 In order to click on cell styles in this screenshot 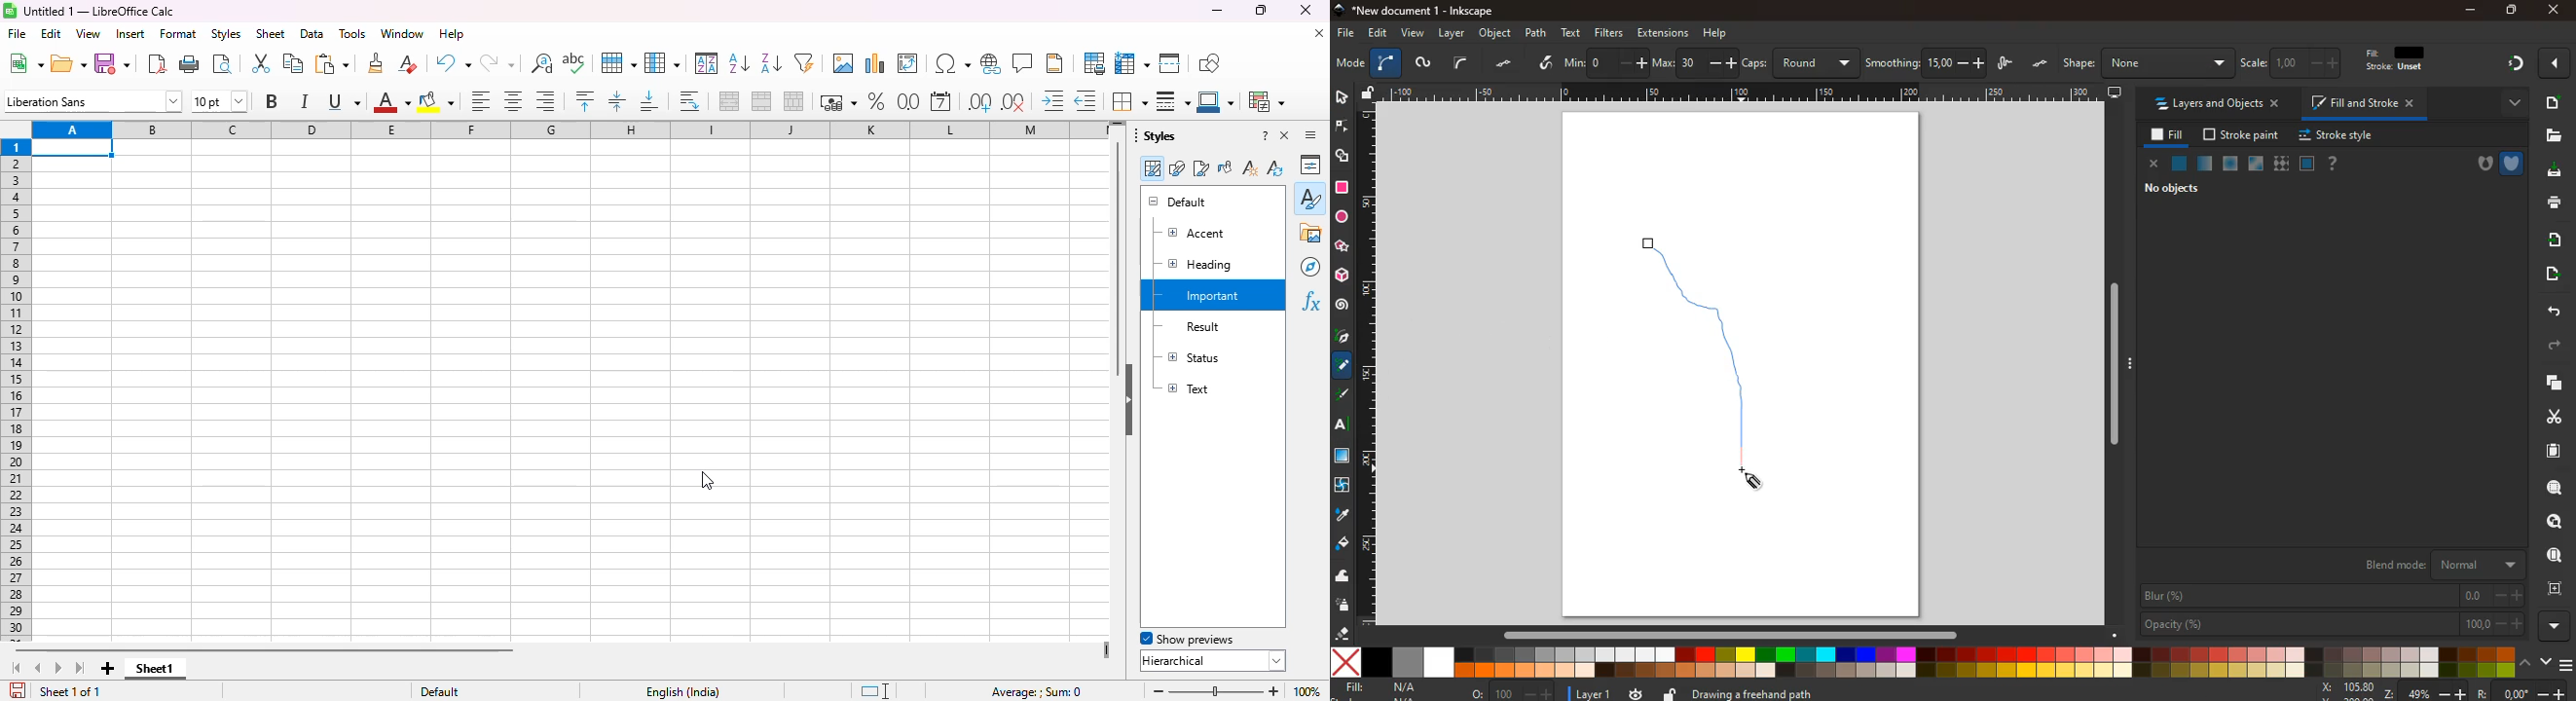, I will do `click(1152, 168)`.